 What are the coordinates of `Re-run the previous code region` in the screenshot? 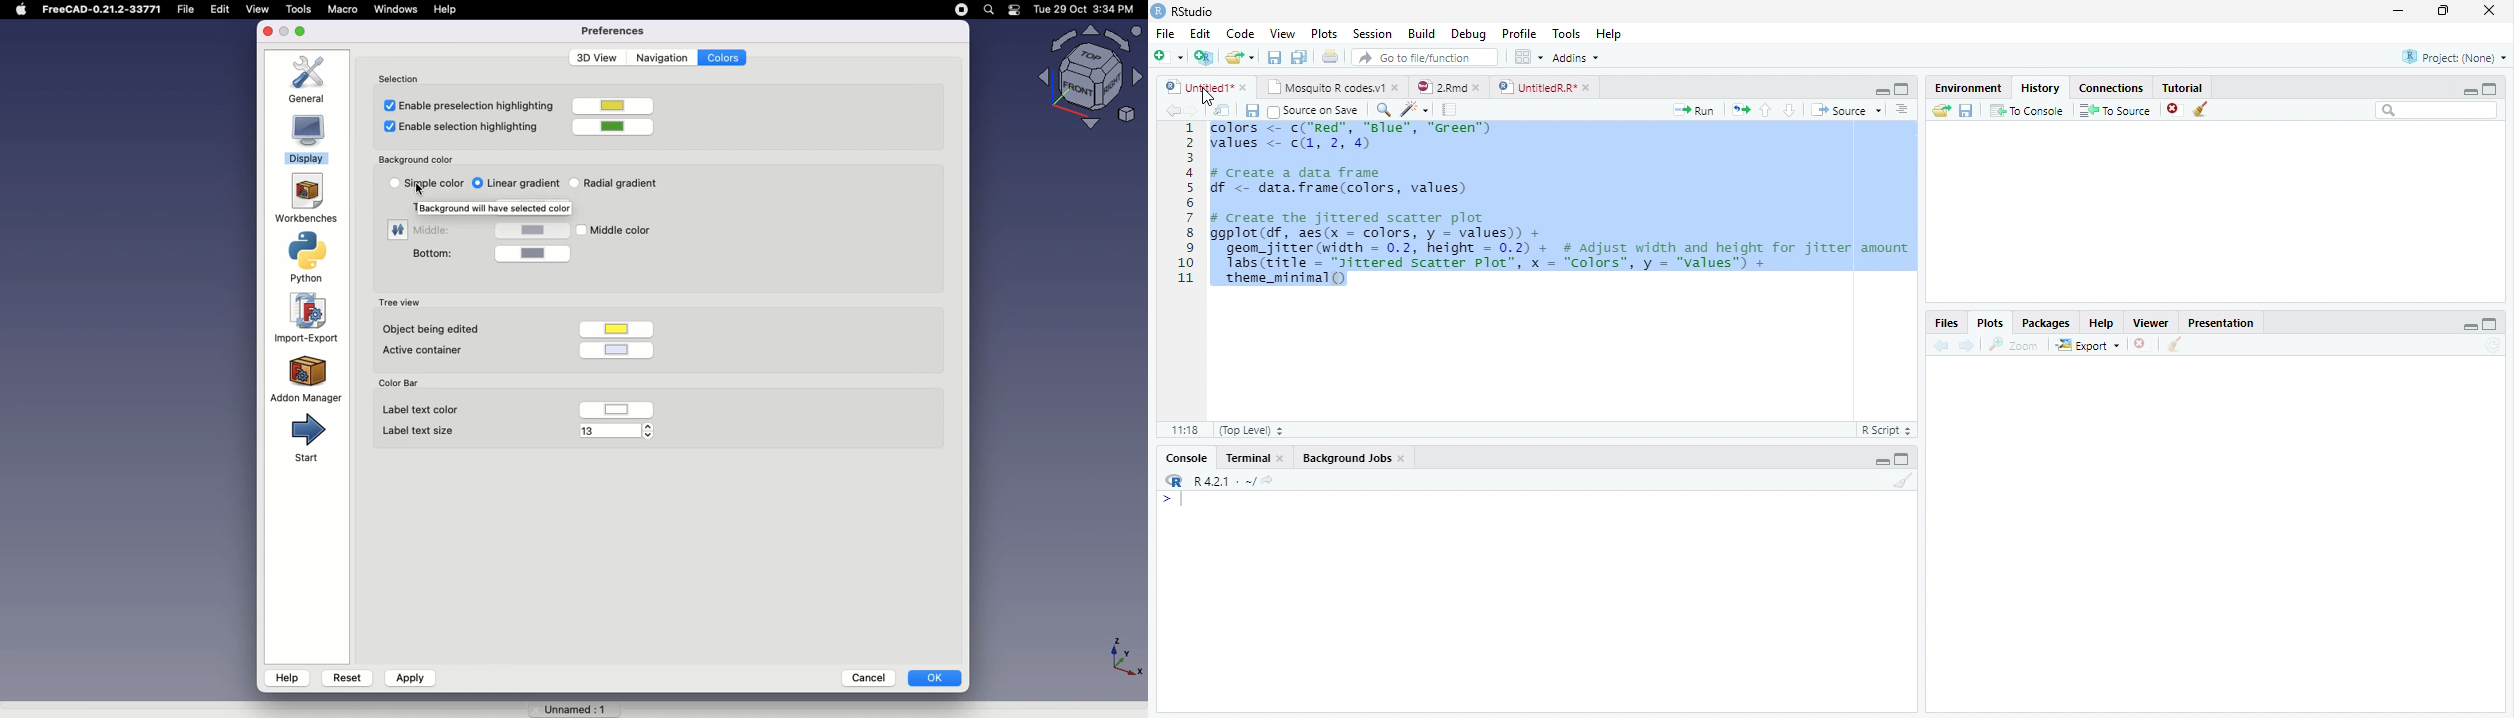 It's located at (1740, 110).